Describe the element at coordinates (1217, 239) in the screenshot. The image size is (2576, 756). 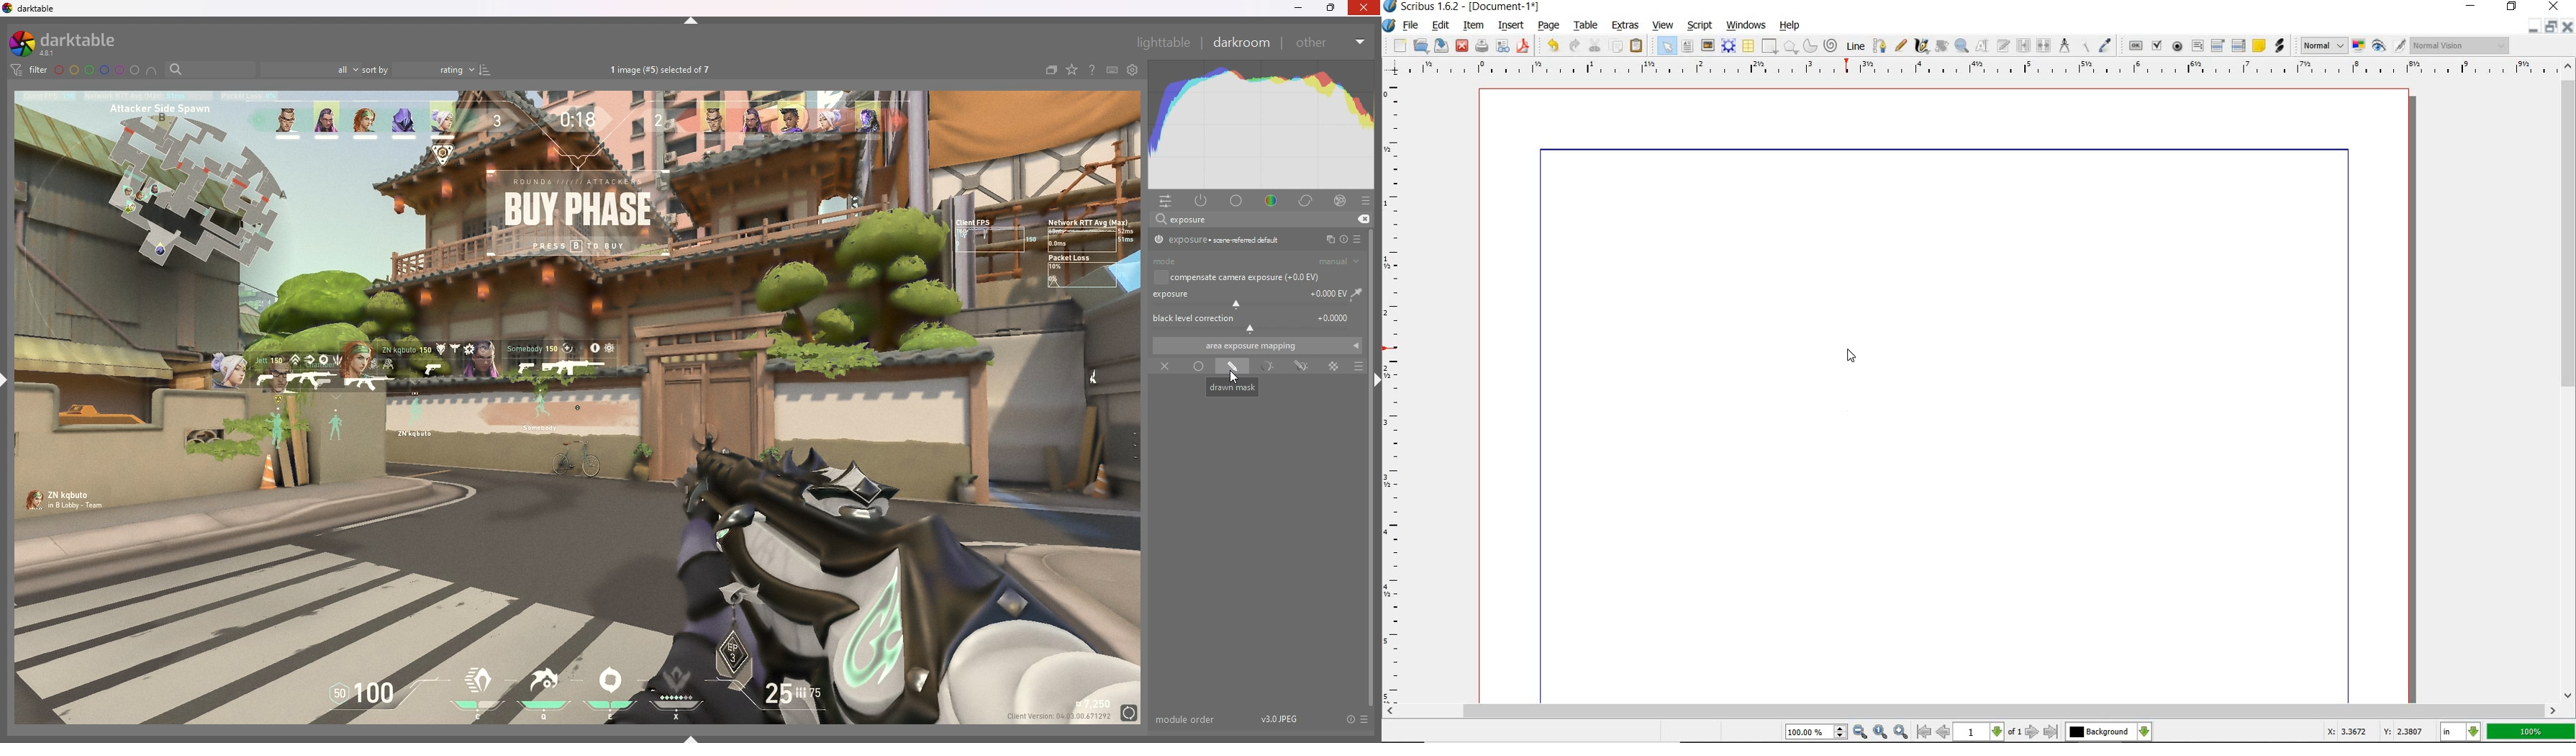
I see `exposure` at that location.